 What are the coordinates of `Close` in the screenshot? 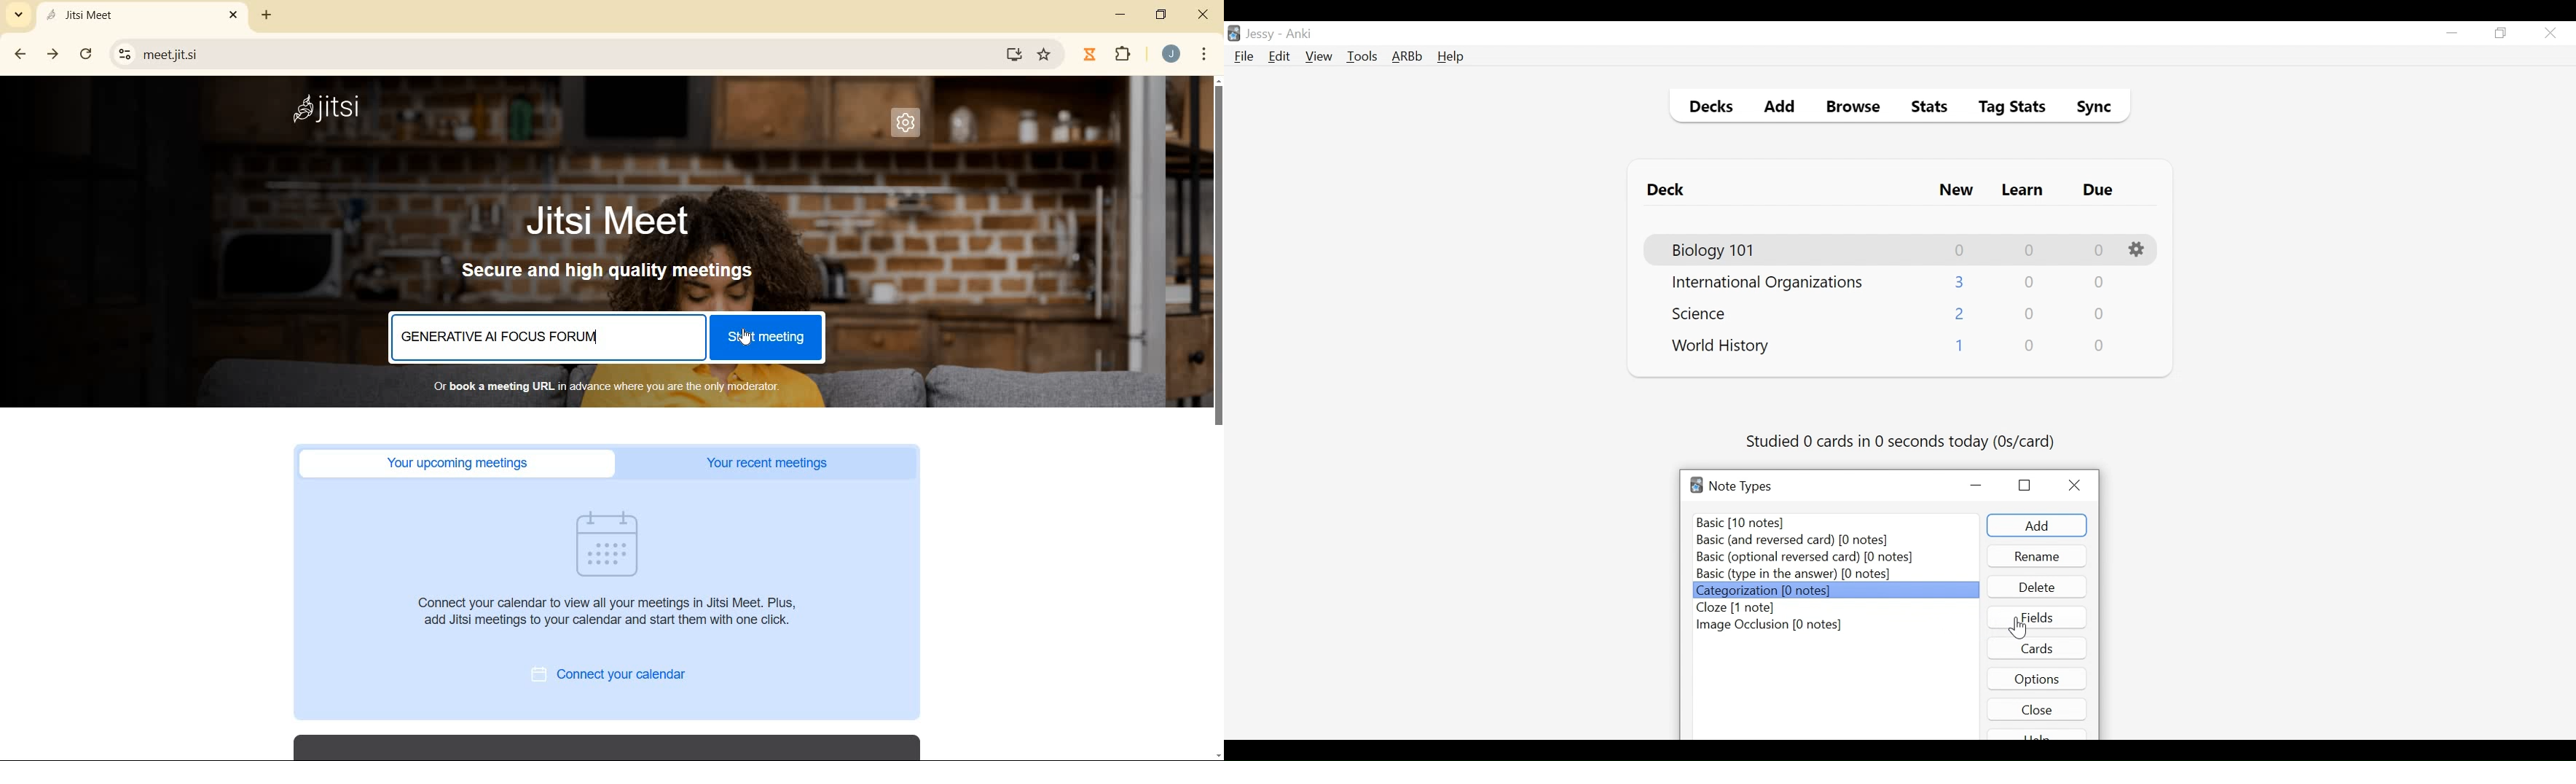 It's located at (2037, 709).